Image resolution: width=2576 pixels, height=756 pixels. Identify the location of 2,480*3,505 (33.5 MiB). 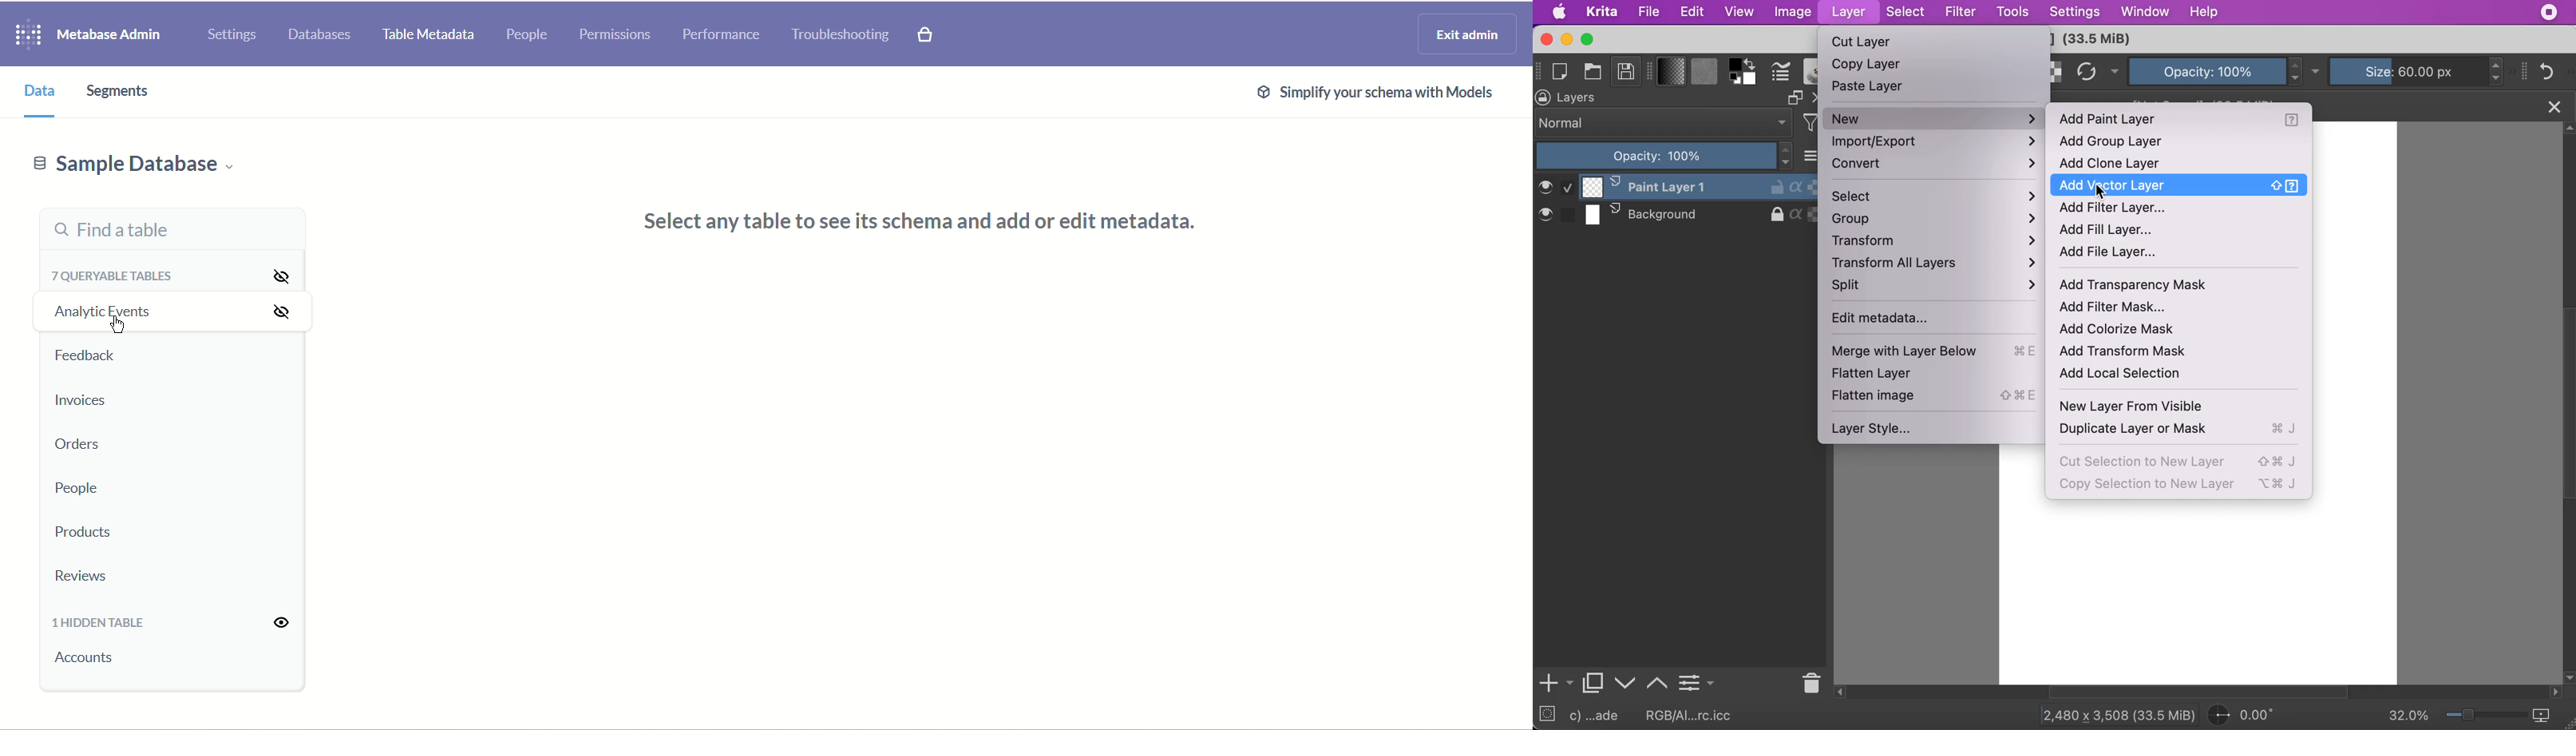
(2110, 714).